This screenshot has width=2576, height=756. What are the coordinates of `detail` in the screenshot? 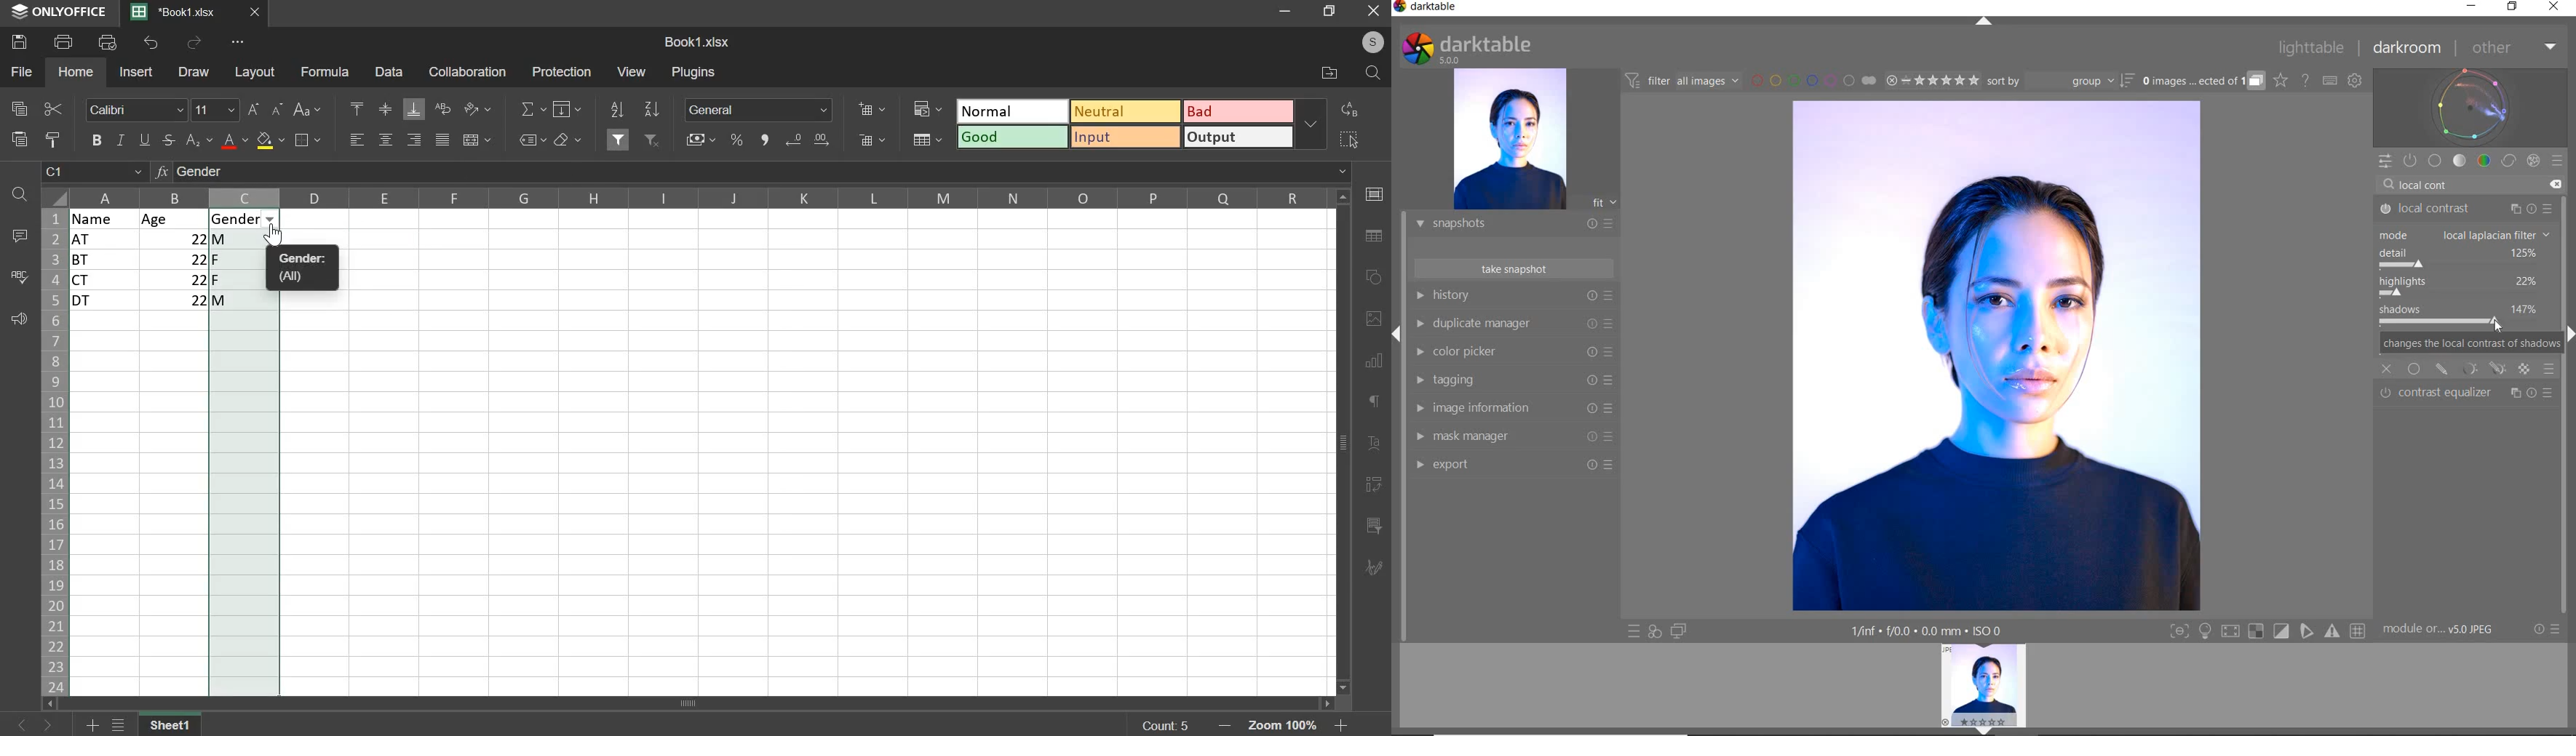 It's located at (2465, 258).